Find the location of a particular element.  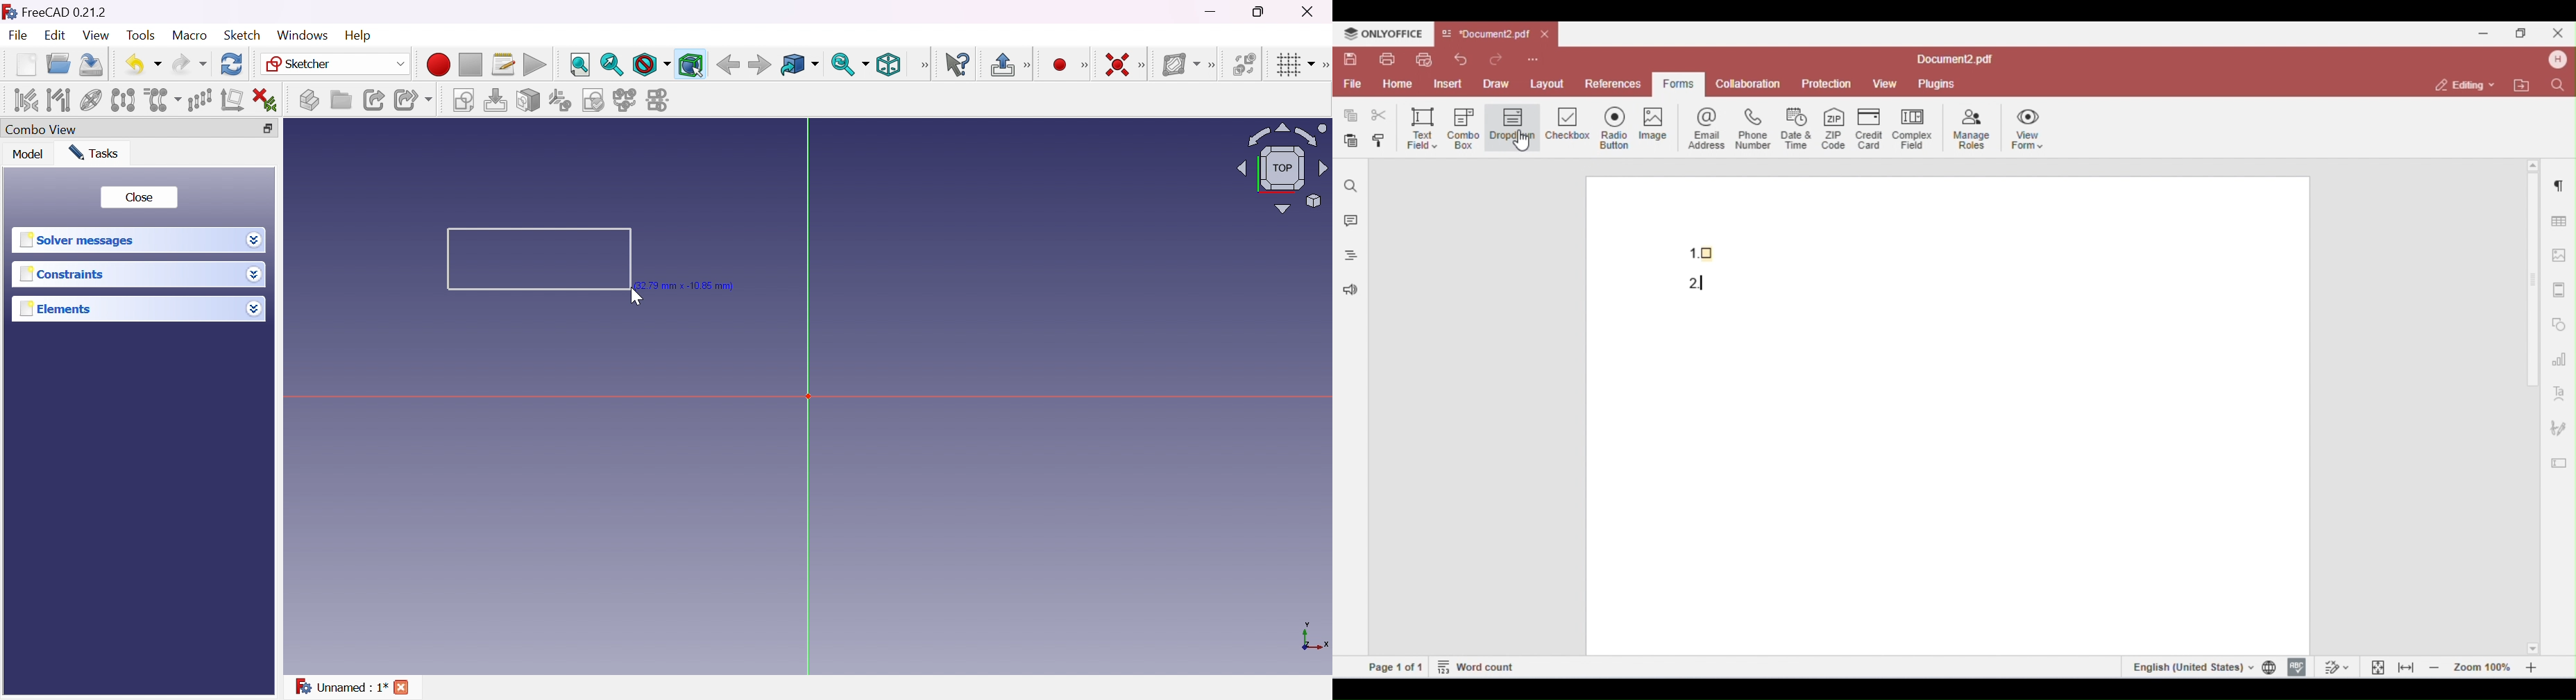

Windows is located at coordinates (303, 35).